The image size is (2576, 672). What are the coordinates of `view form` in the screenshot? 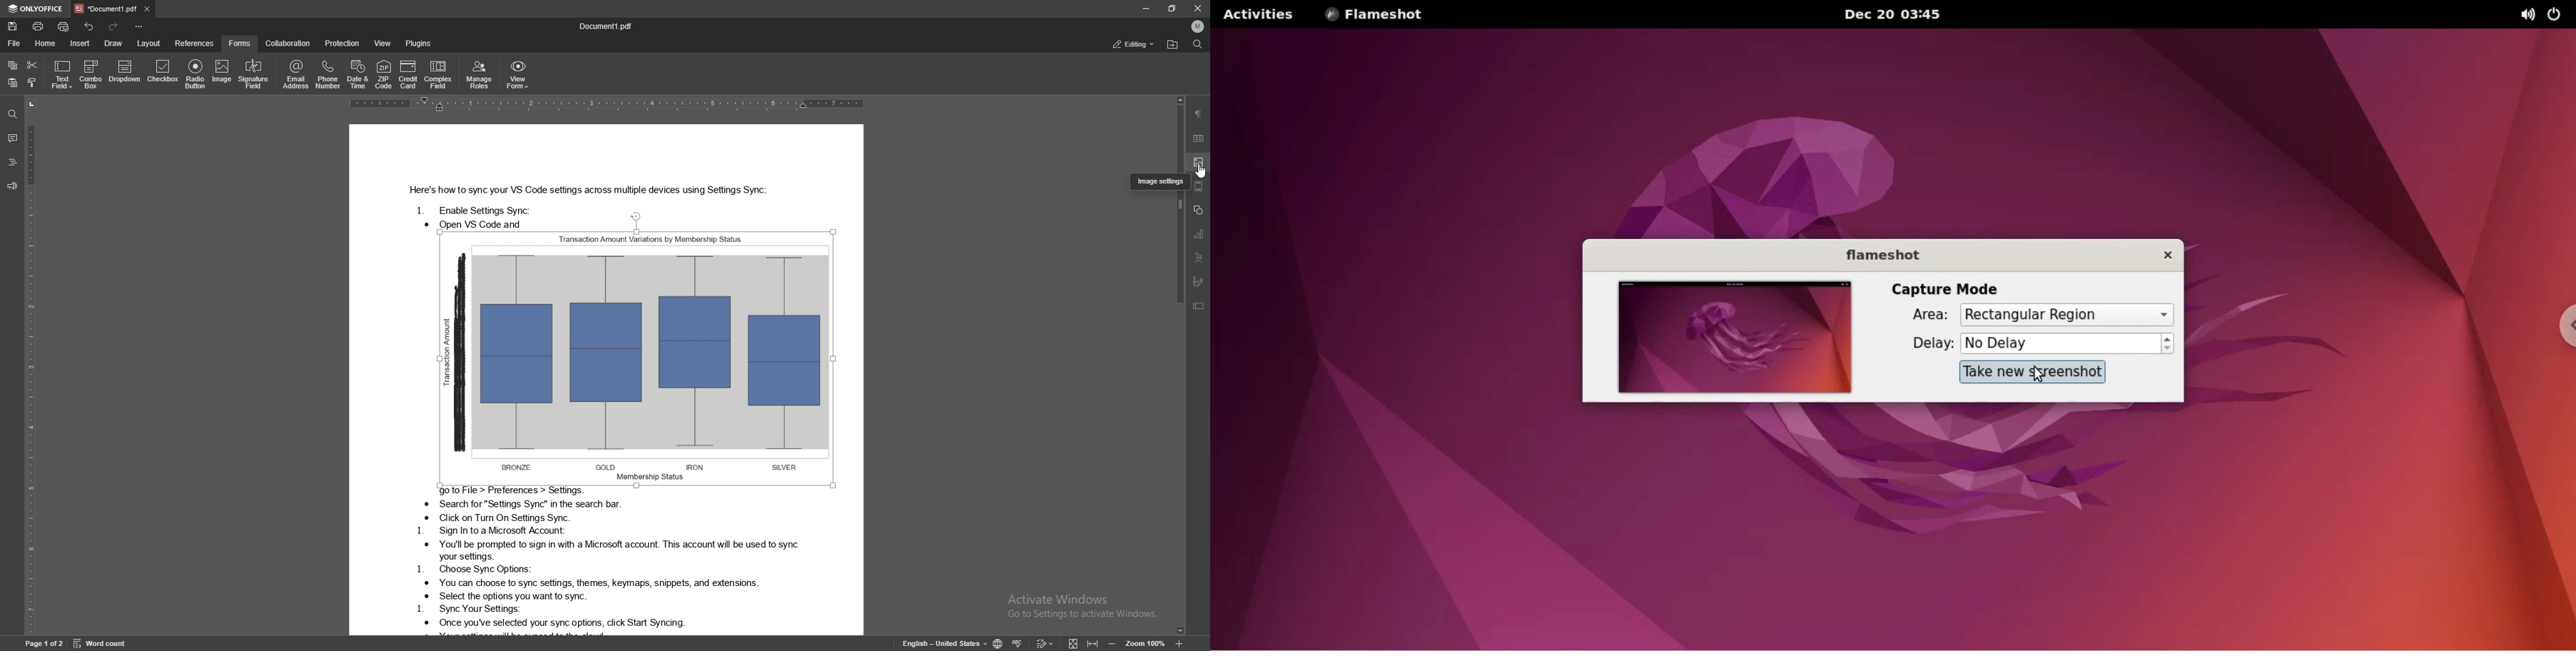 It's located at (519, 74).